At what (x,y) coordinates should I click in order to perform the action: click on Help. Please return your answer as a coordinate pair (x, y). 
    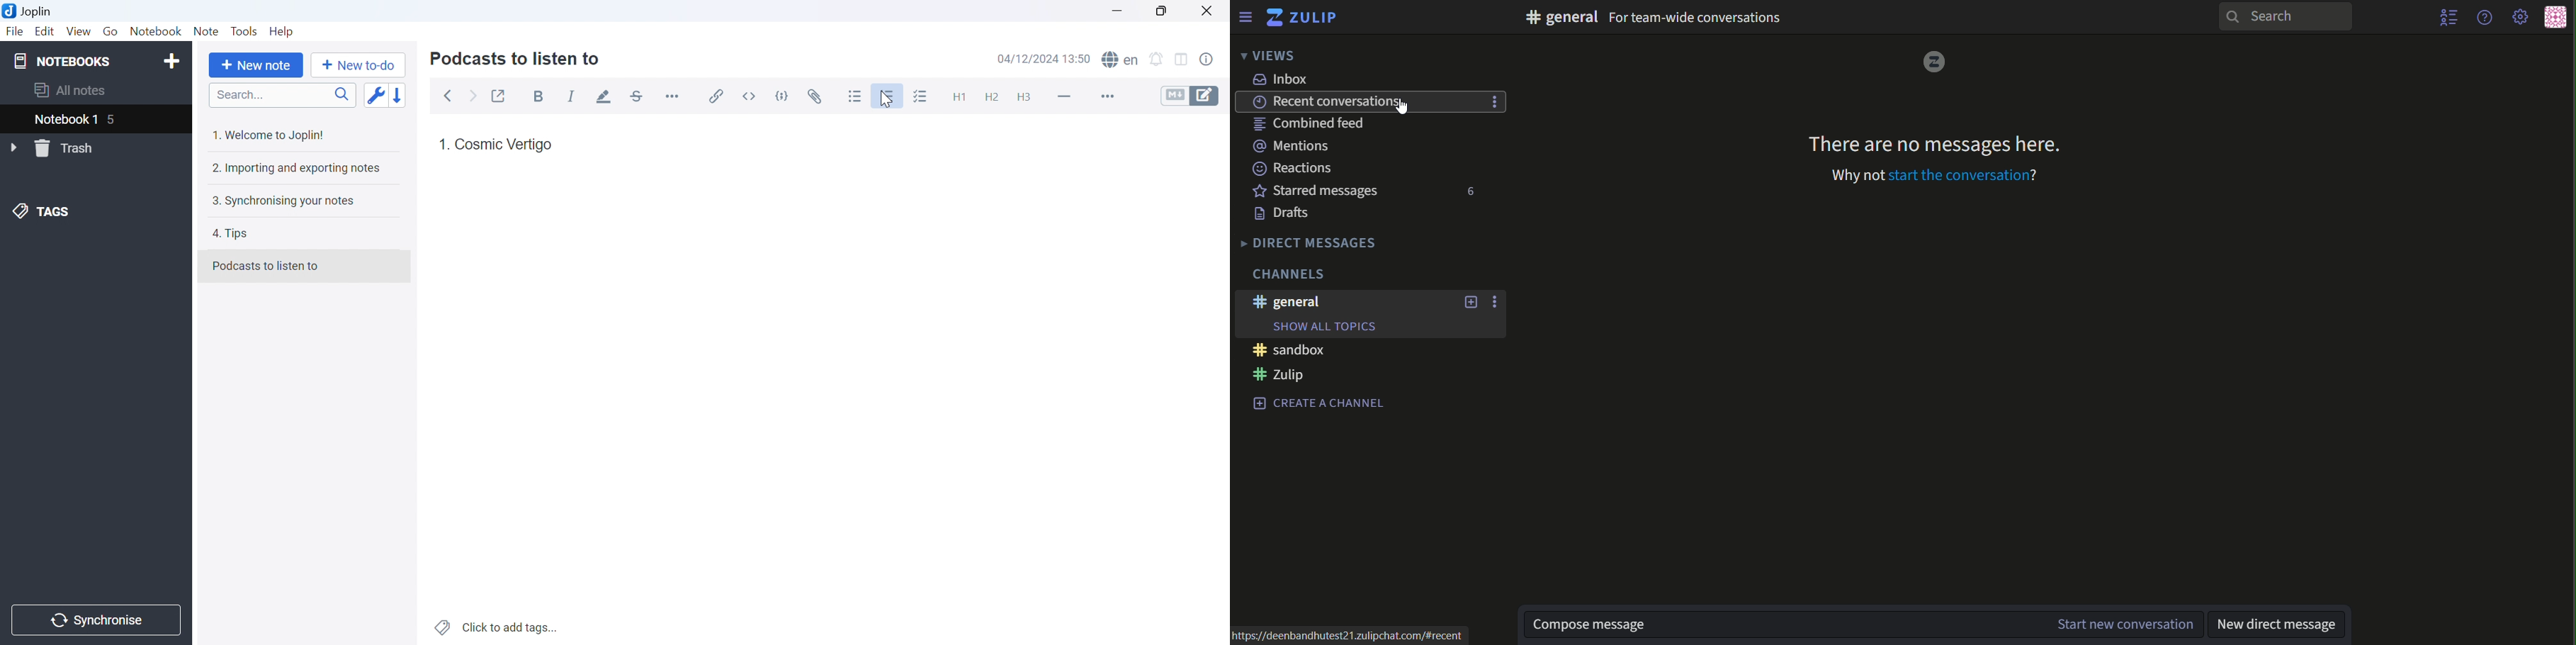
    Looking at the image, I should click on (285, 32).